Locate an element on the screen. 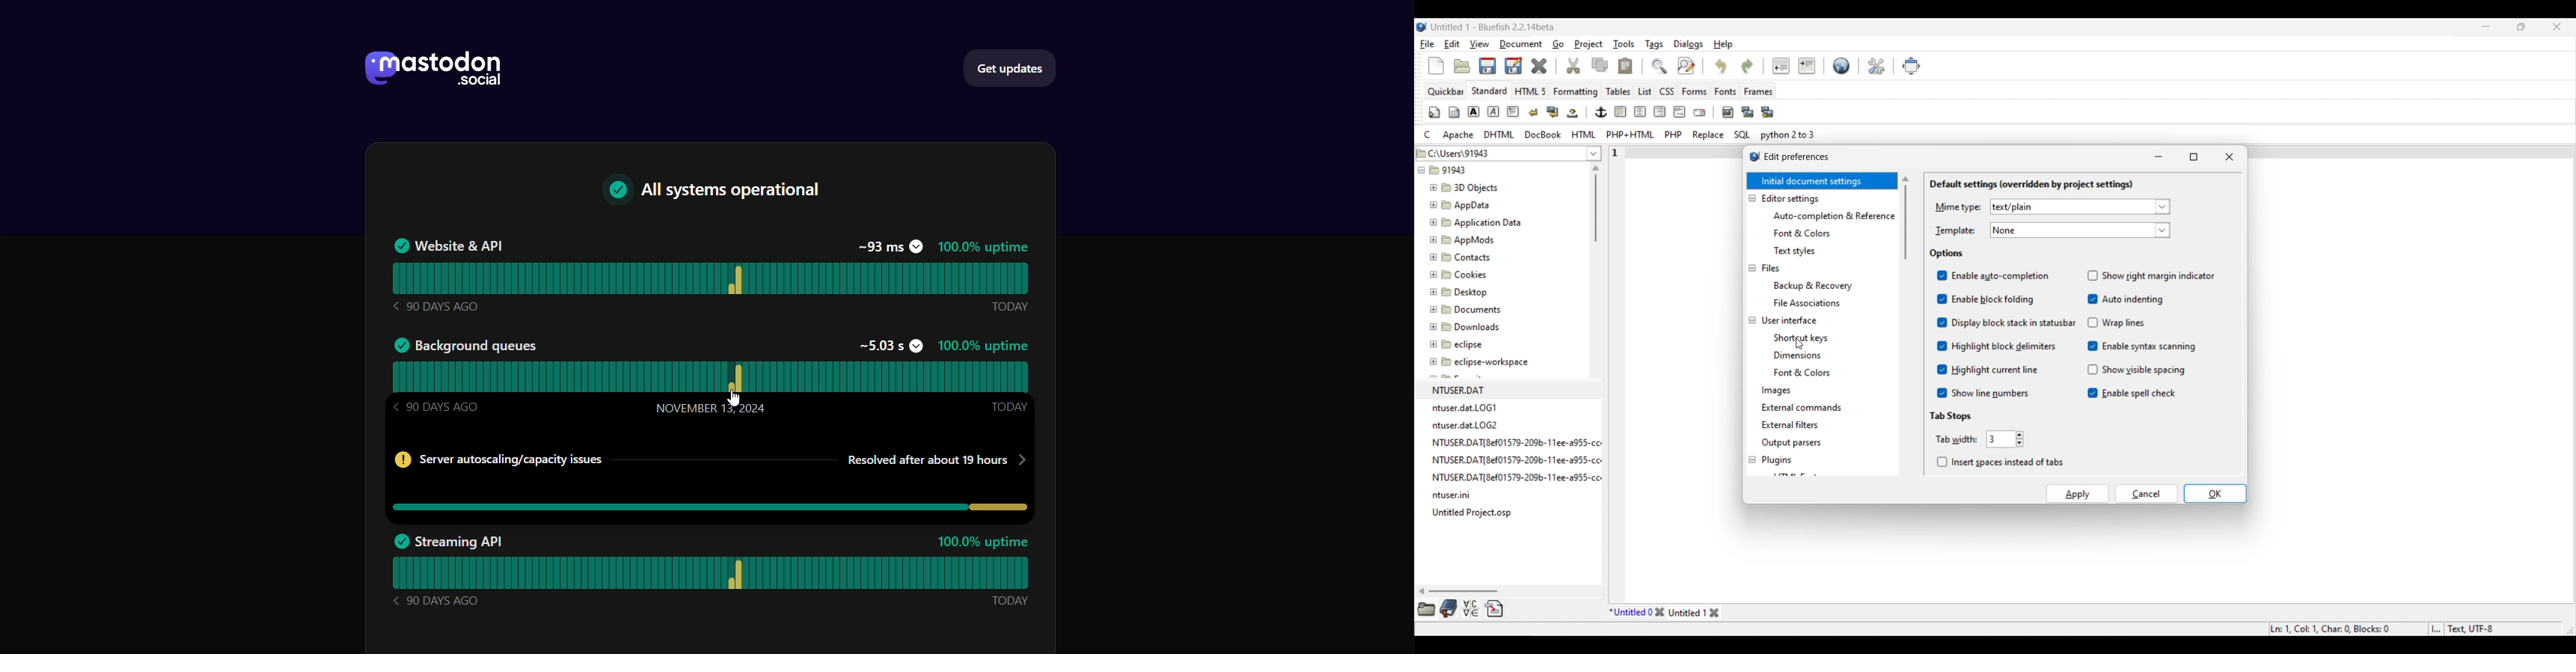 The width and height of the screenshot is (2576, 672).  Wrap lines is located at coordinates (2117, 322).